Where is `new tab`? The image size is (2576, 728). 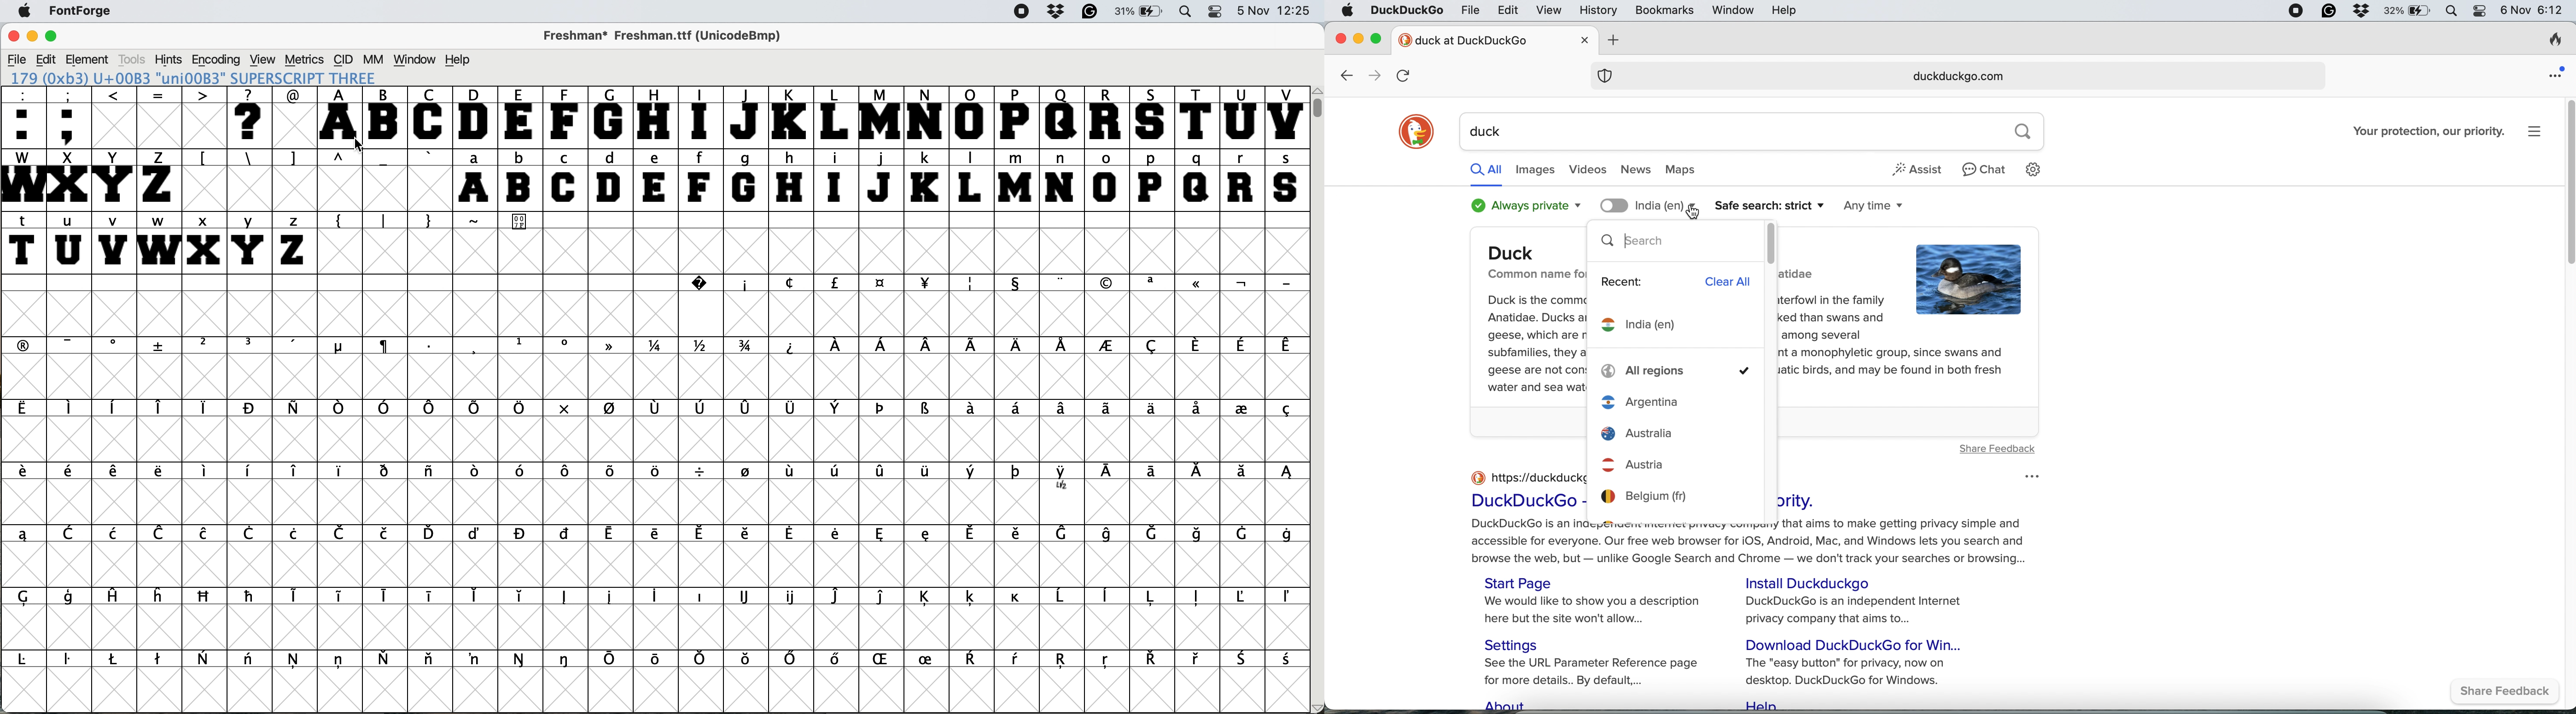
new tab is located at coordinates (1484, 40).